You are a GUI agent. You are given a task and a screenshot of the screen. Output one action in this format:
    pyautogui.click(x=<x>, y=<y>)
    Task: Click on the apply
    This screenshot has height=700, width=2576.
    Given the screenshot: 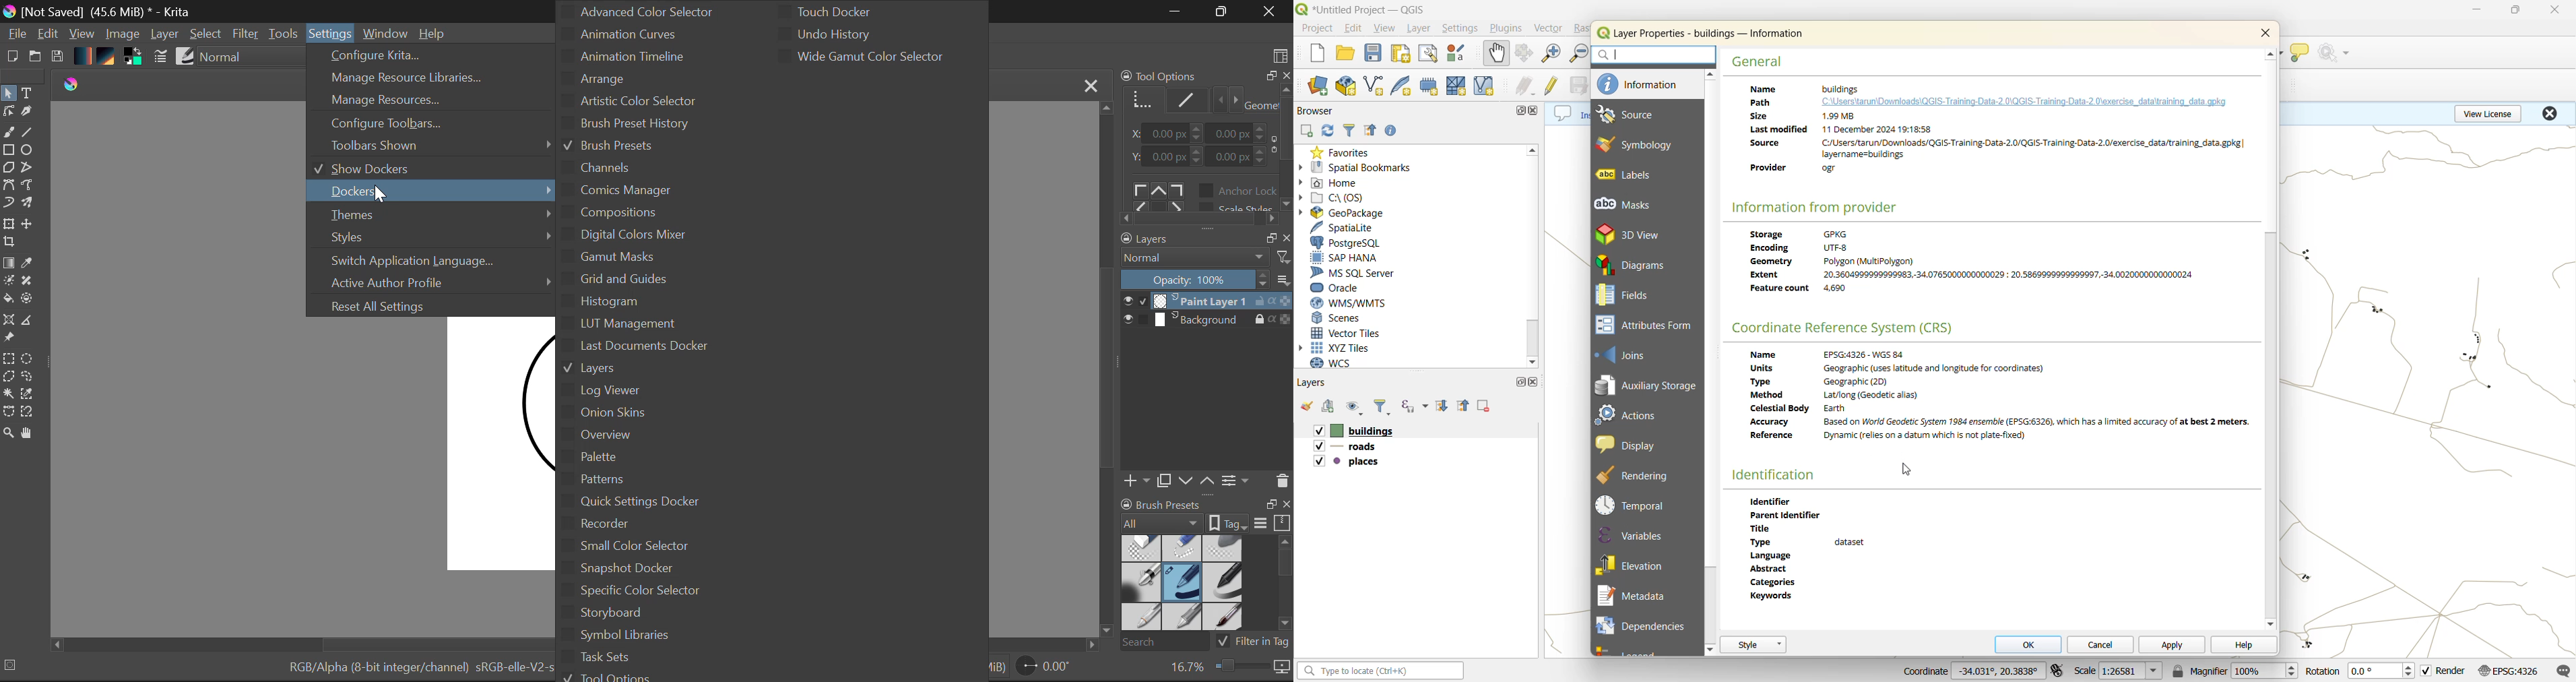 What is the action you would take?
    pyautogui.click(x=2176, y=644)
    